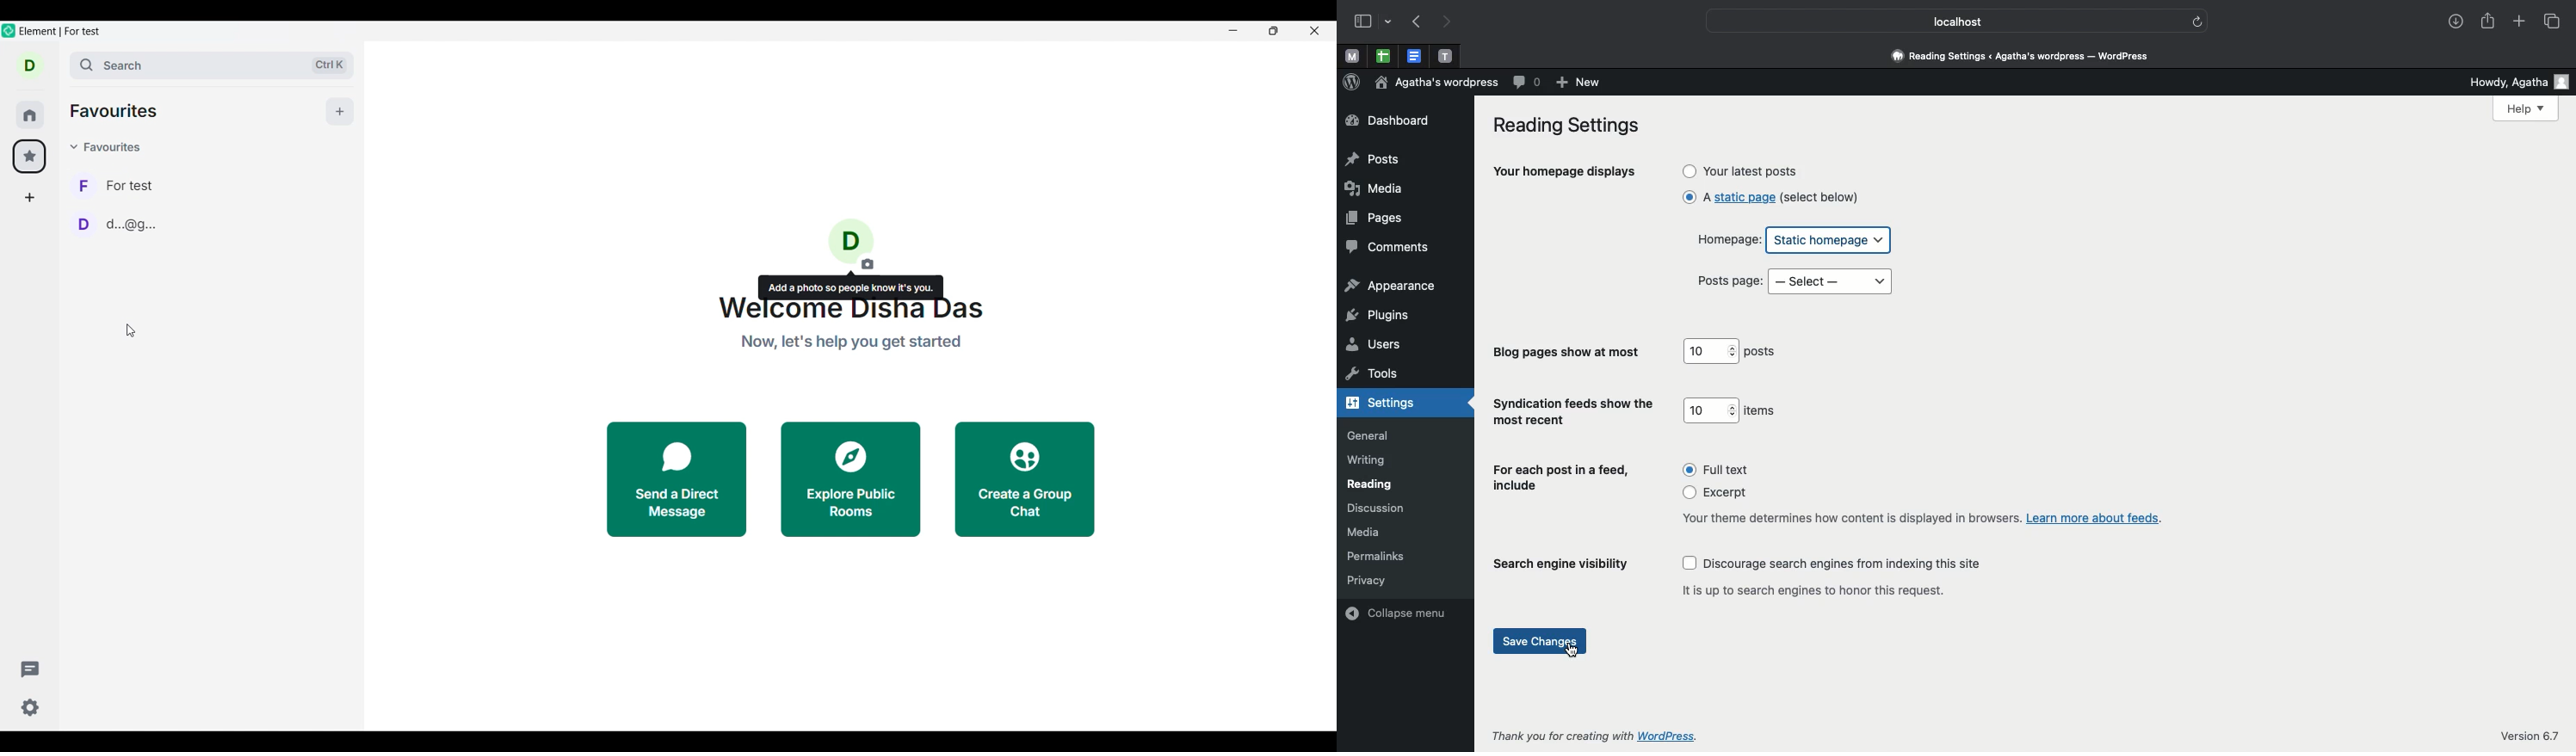 The width and height of the screenshot is (2576, 756). I want to click on users, so click(1374, 346).